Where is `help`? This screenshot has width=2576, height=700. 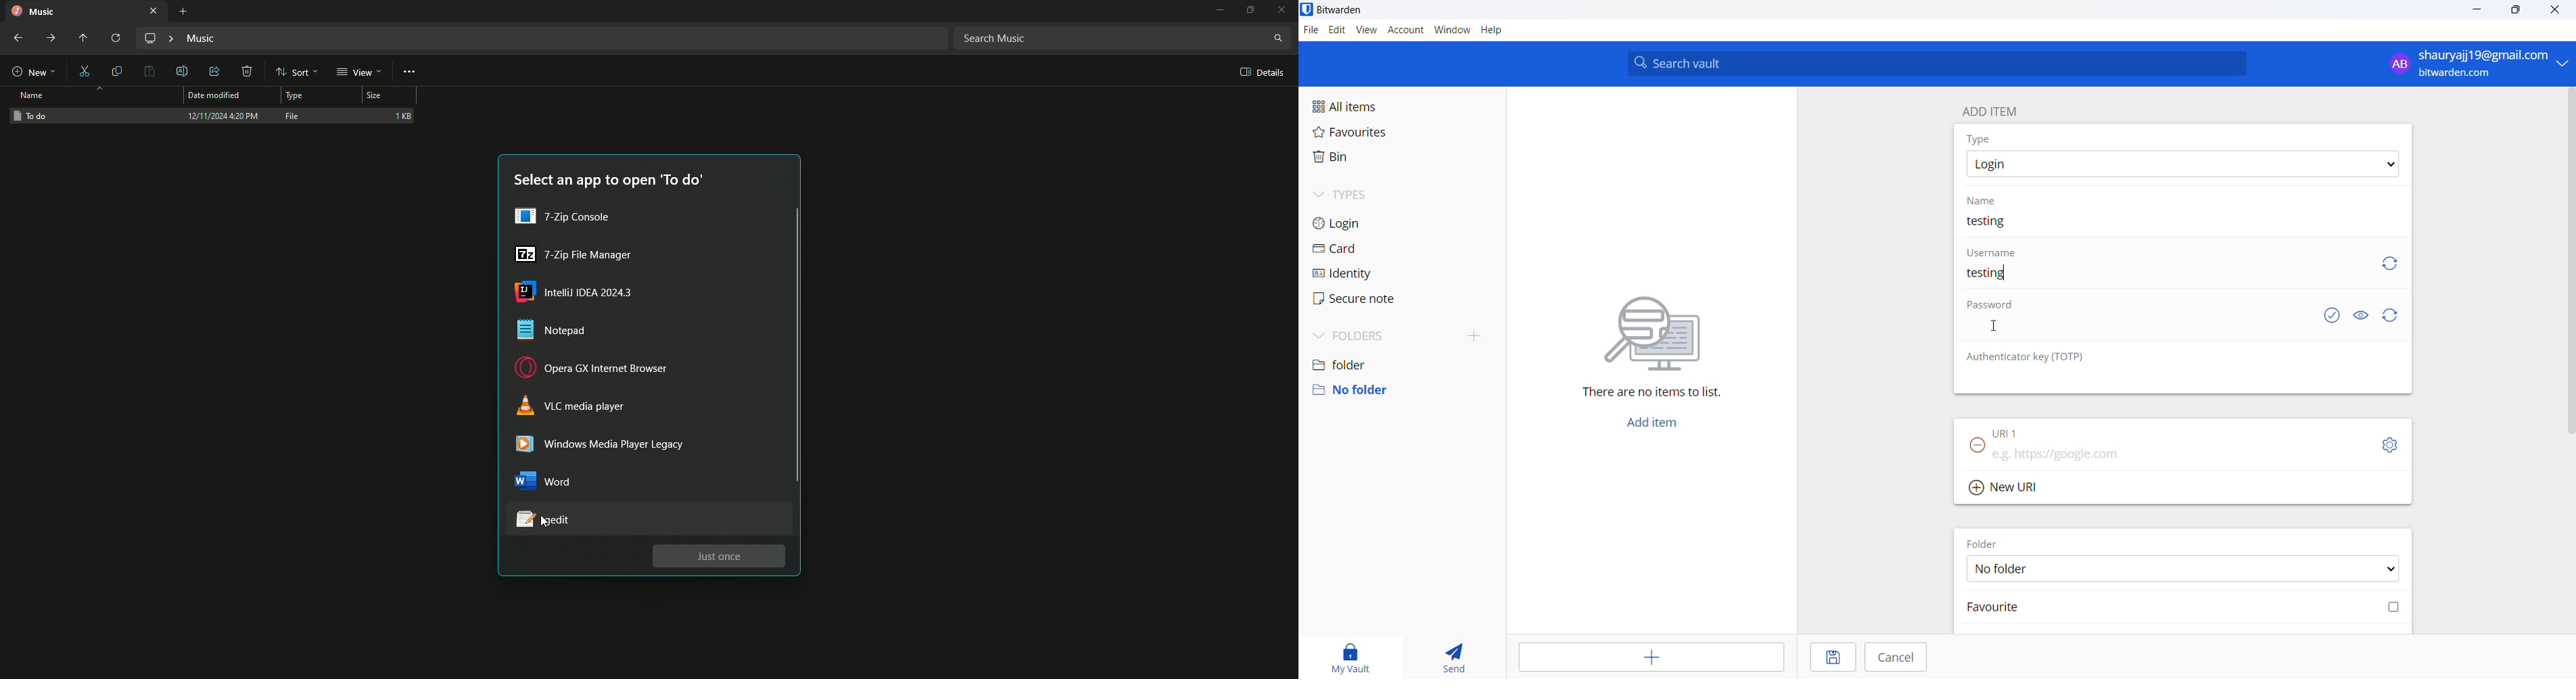
help is located at coordinates (1494, 31).